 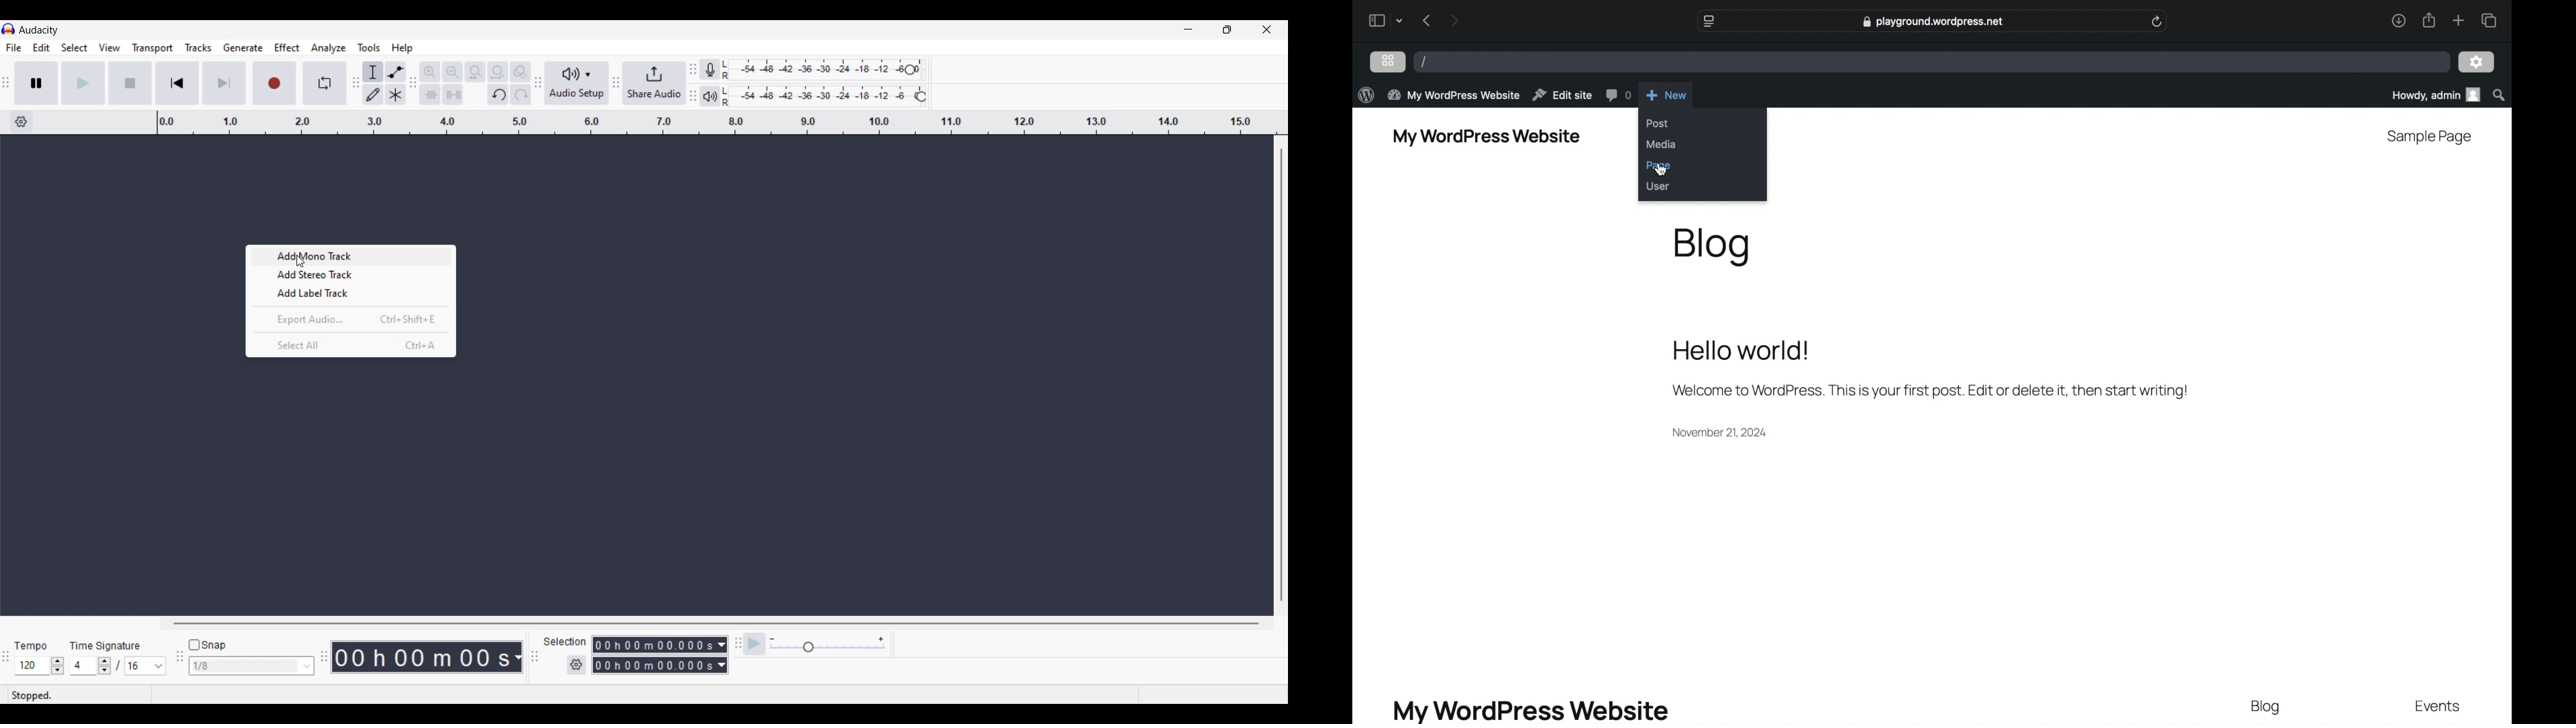 I want to click on sample page, so click(x=2430, y=137).